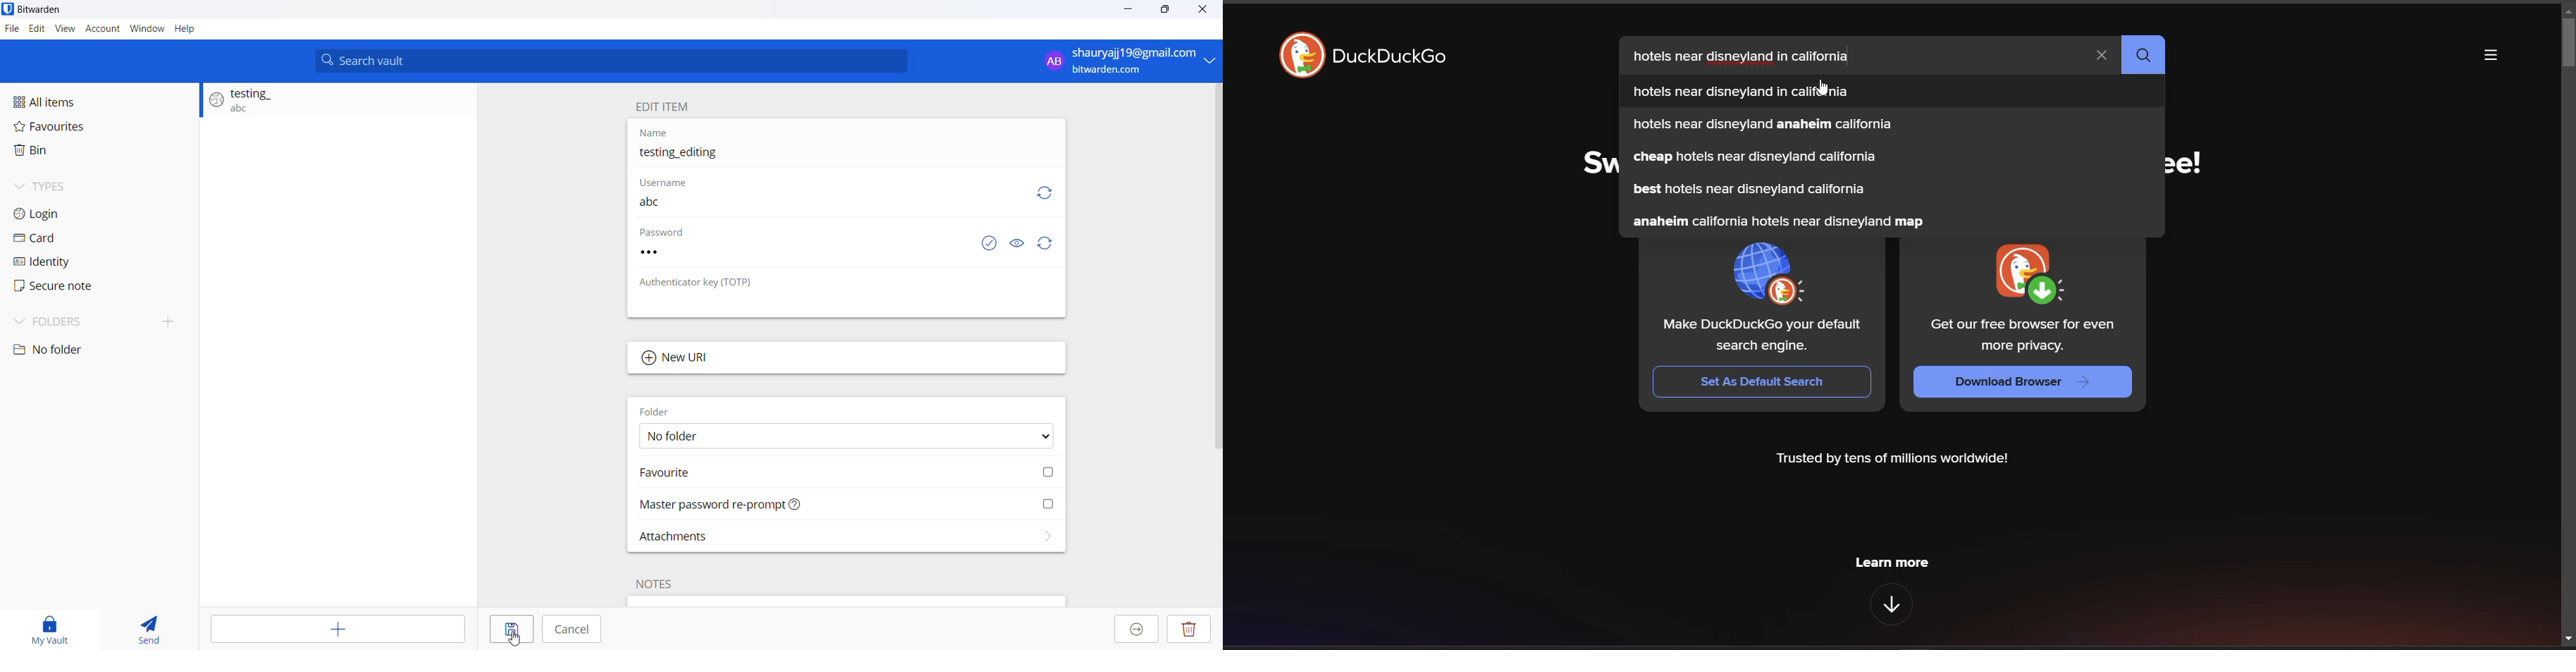  Describe the element at coordinates (1893, 459) in the screenshot. I see `Trusted by tens of millions worldwide!` at that location.